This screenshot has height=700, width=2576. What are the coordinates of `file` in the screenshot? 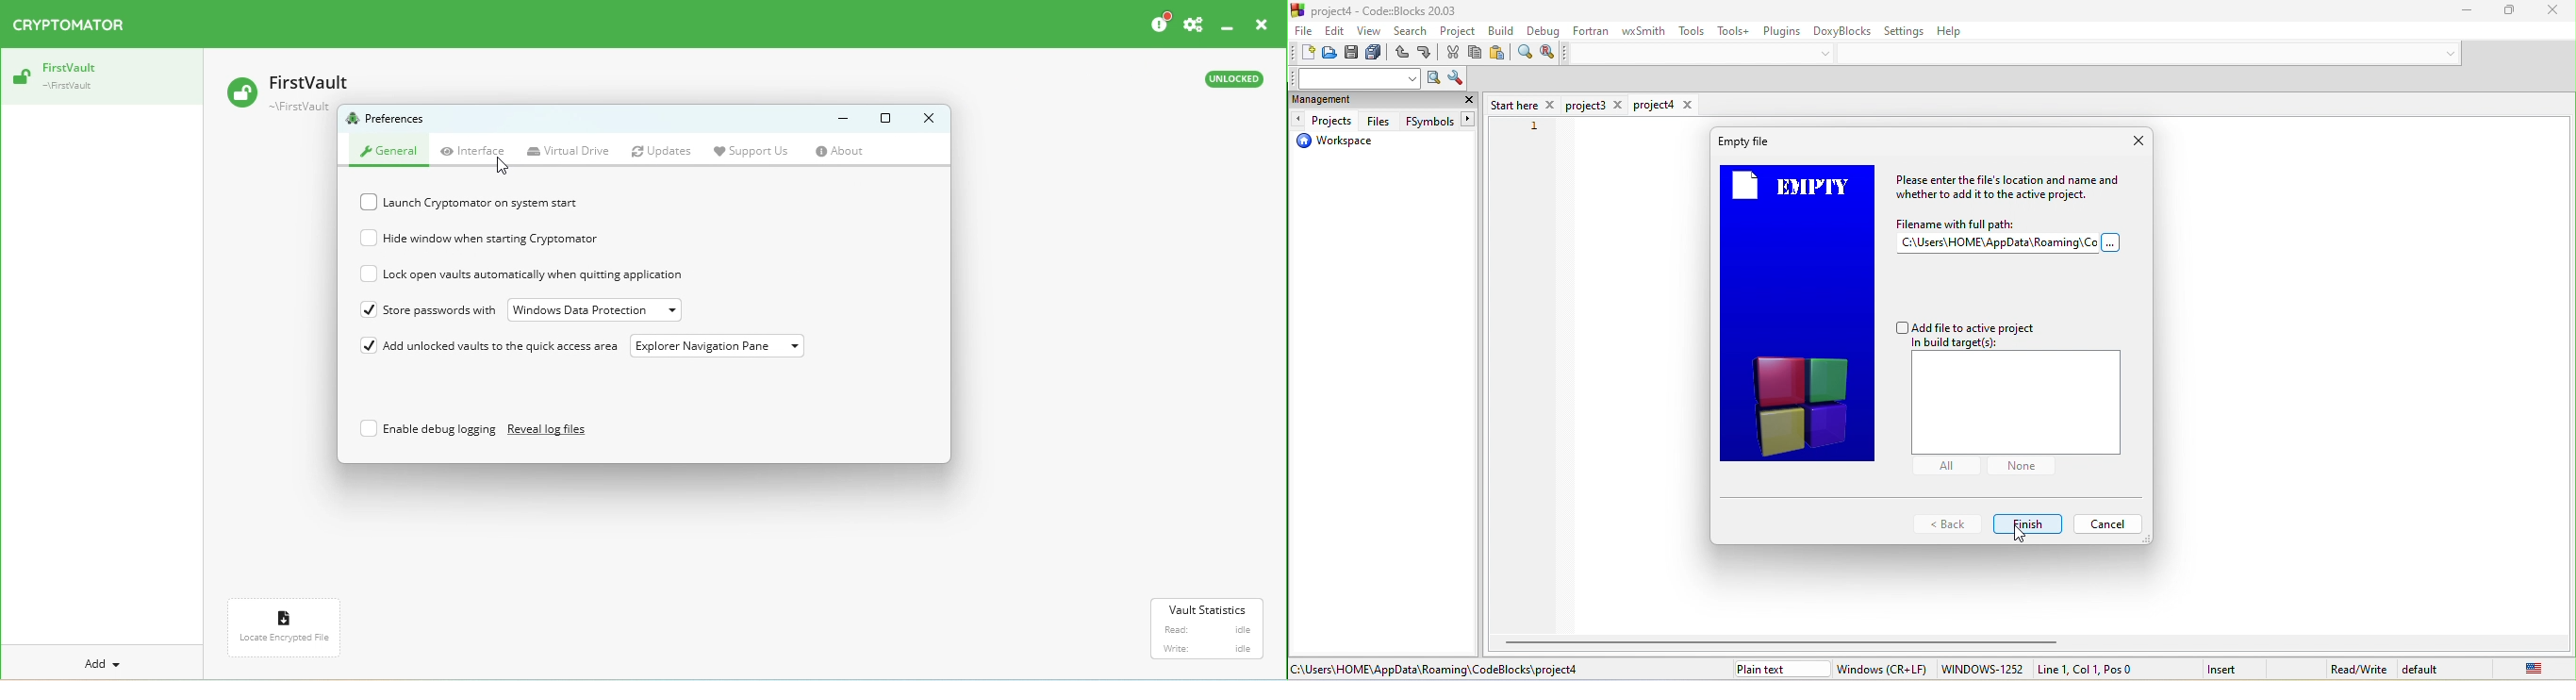 It's located at (1303, 33).